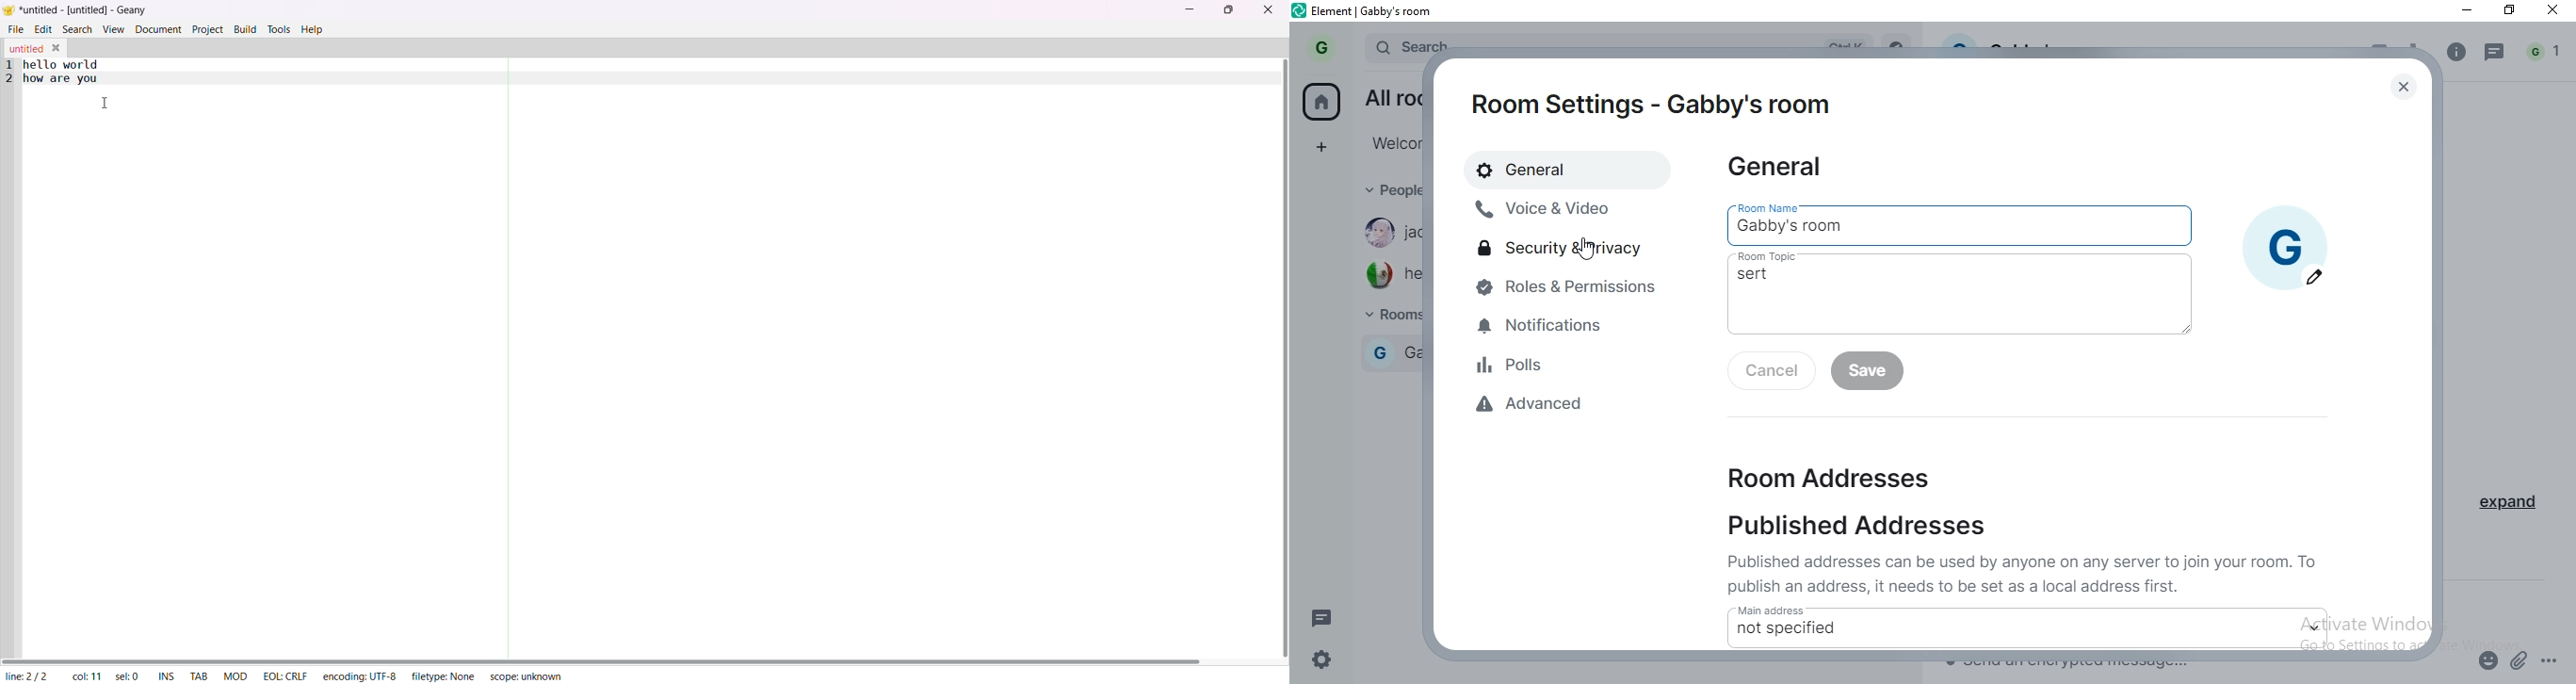 This screenshot has width=2576, height=700. What do you see at coordinates (106, 104) in the screenshot?
I see `cursor` at bounding box center [106, 104].